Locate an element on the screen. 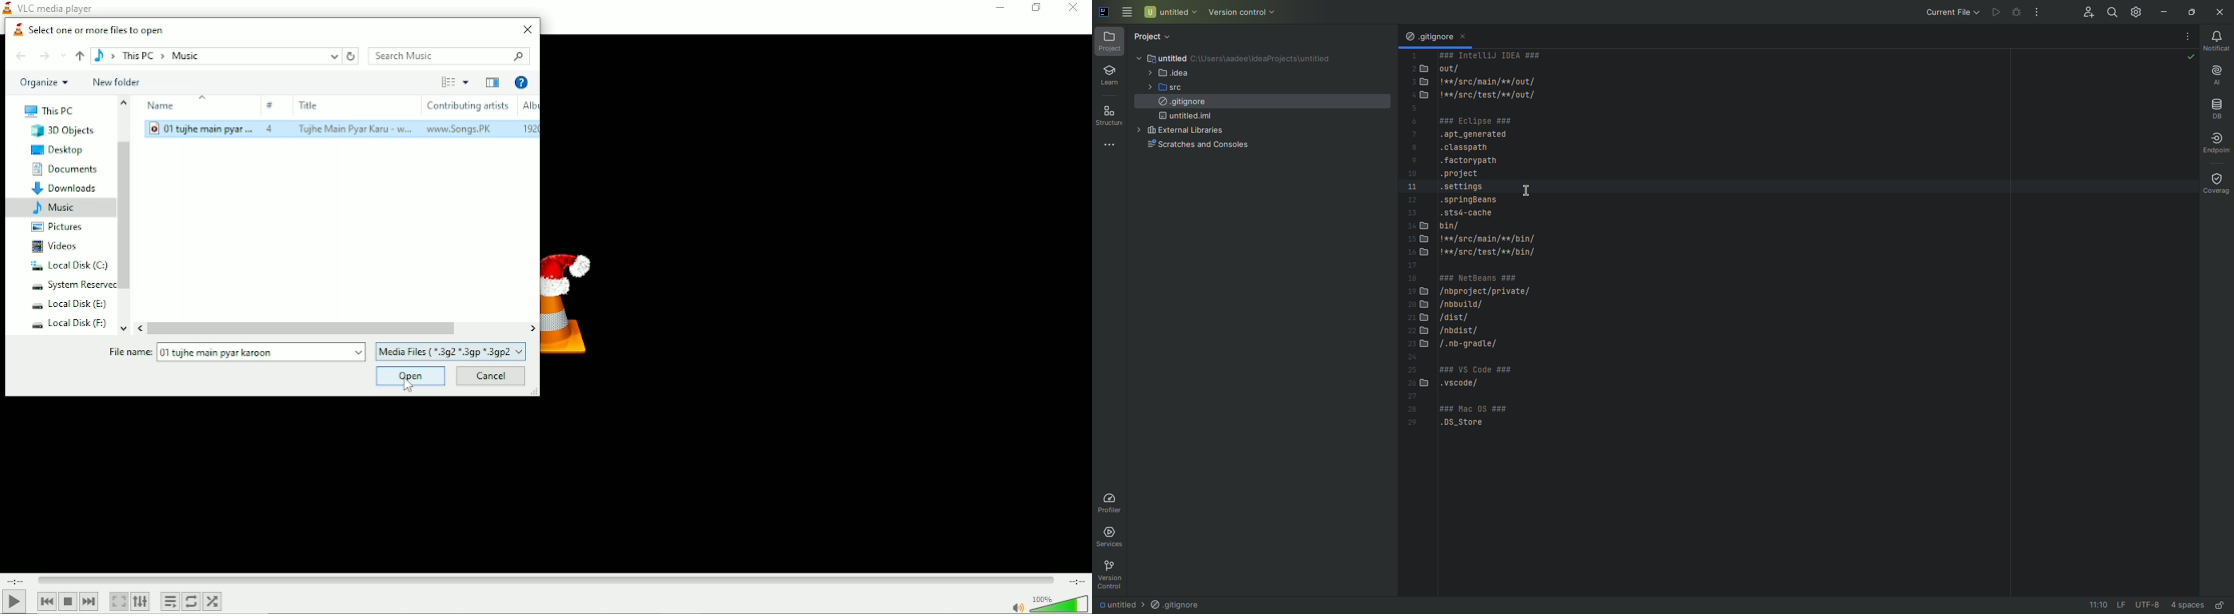 The width and height of the screenshot is (2240, 616). Project is located at coordinates (1156, 35).